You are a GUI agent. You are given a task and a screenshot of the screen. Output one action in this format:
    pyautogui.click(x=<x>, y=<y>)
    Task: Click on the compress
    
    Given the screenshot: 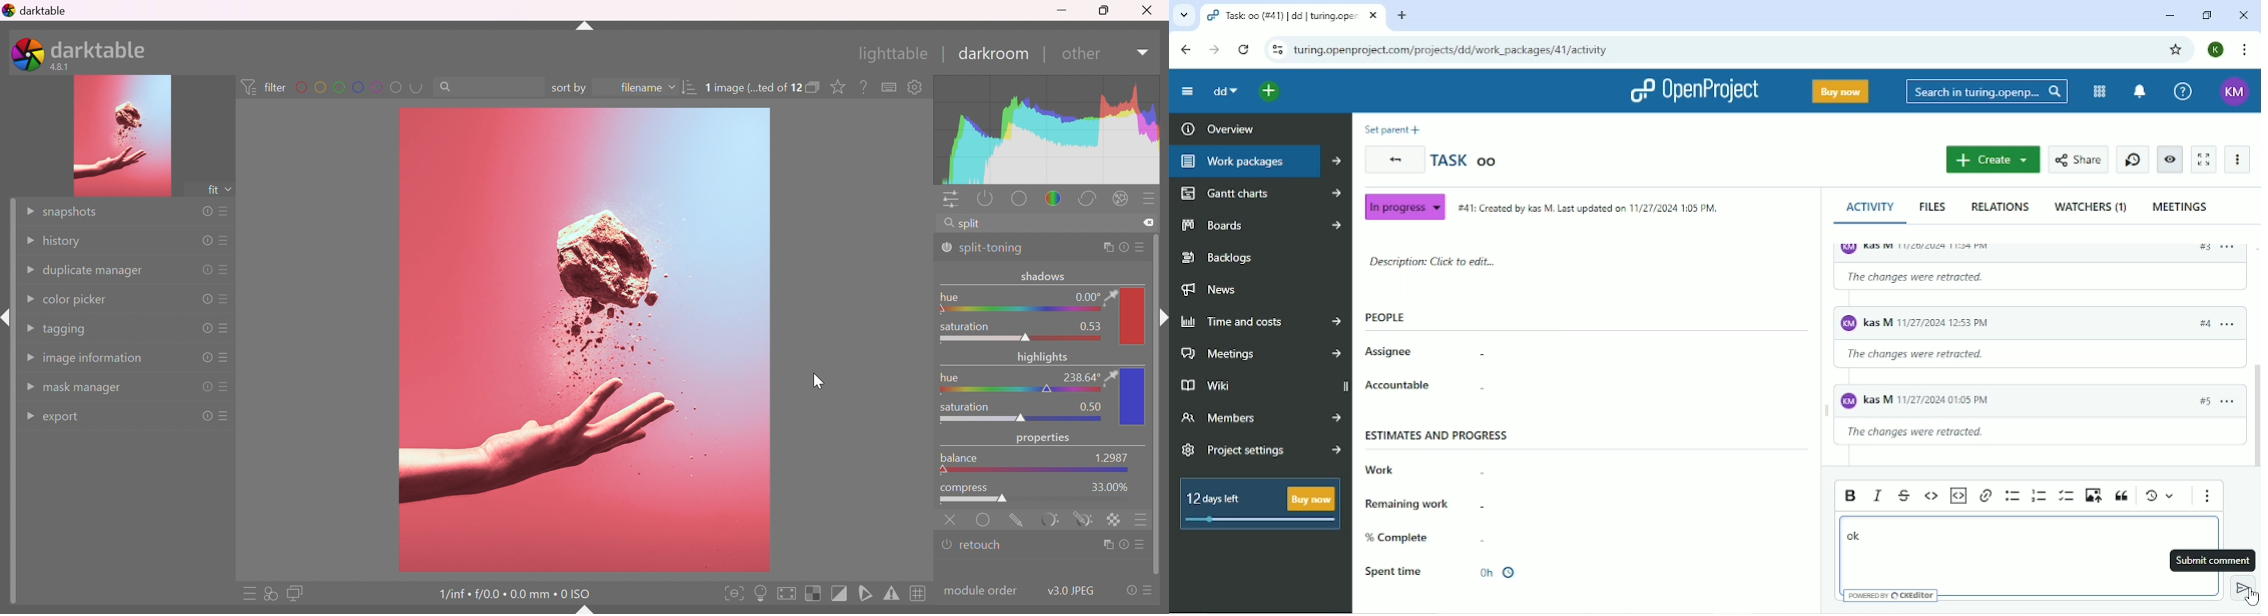 What is the action you would take?
    pyautogui.click(x=967, y=489)
    